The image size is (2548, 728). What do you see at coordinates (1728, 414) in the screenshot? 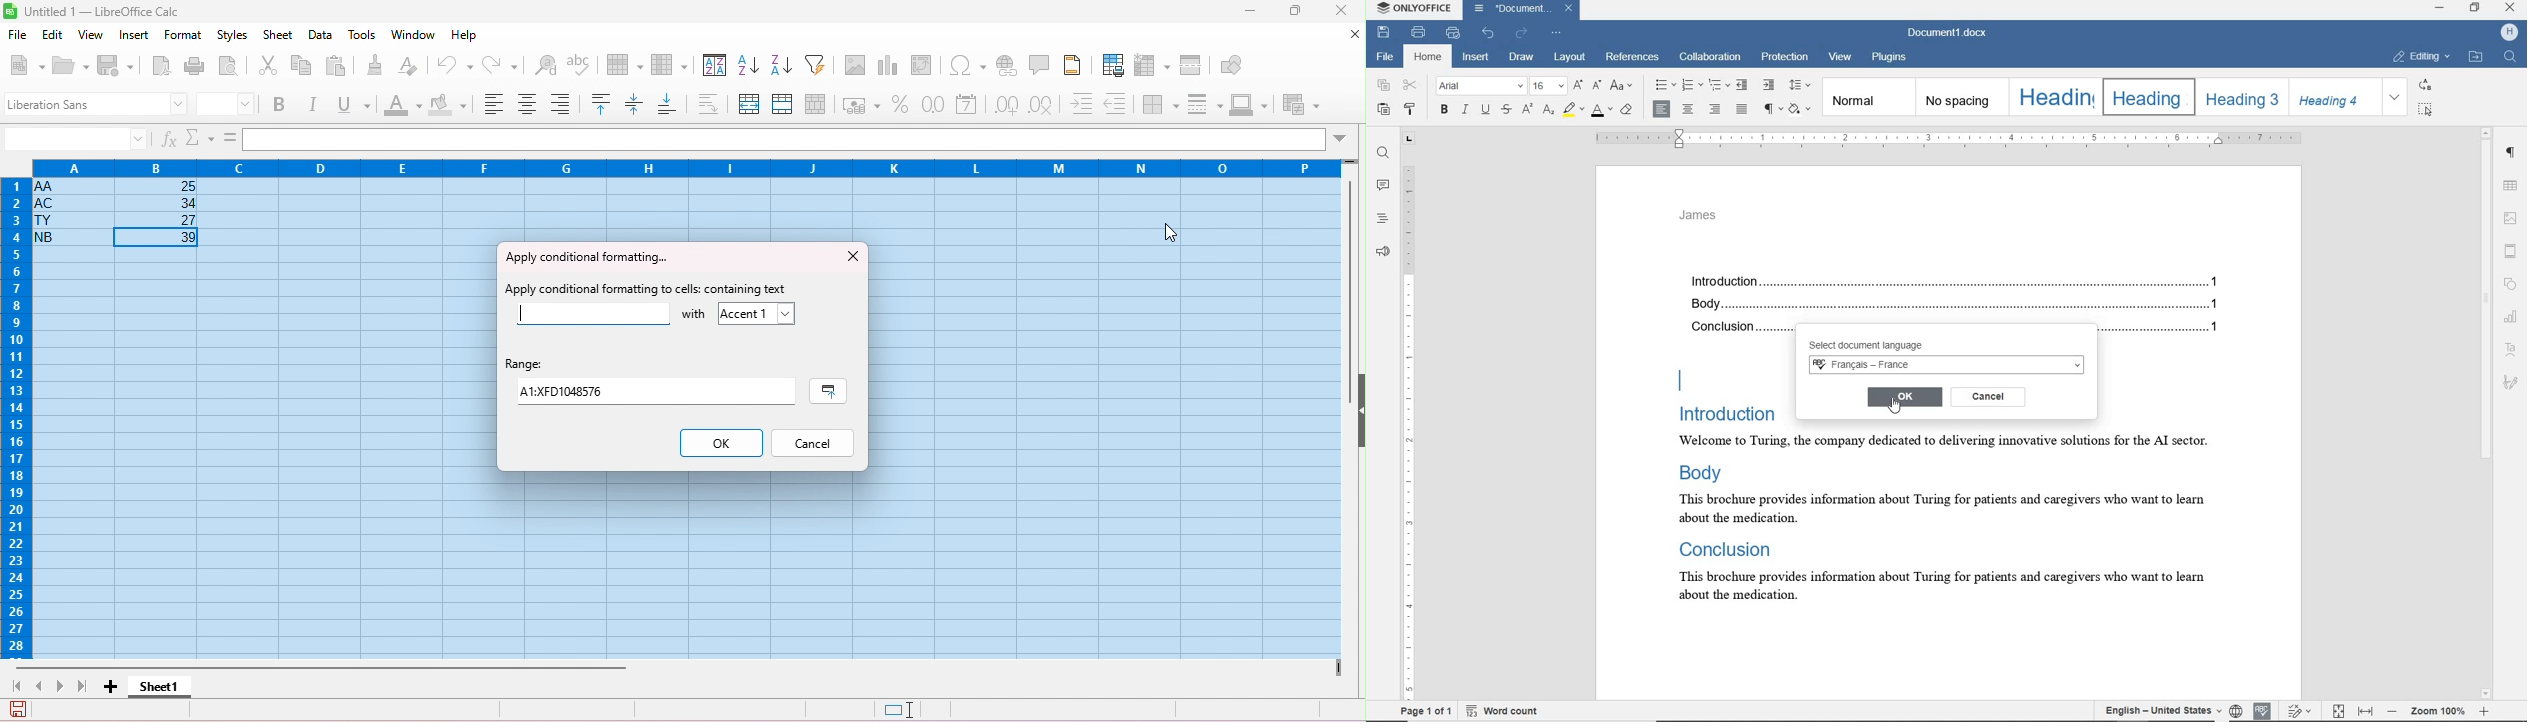
I see `Introduction` at bounding box center [1728, 414].